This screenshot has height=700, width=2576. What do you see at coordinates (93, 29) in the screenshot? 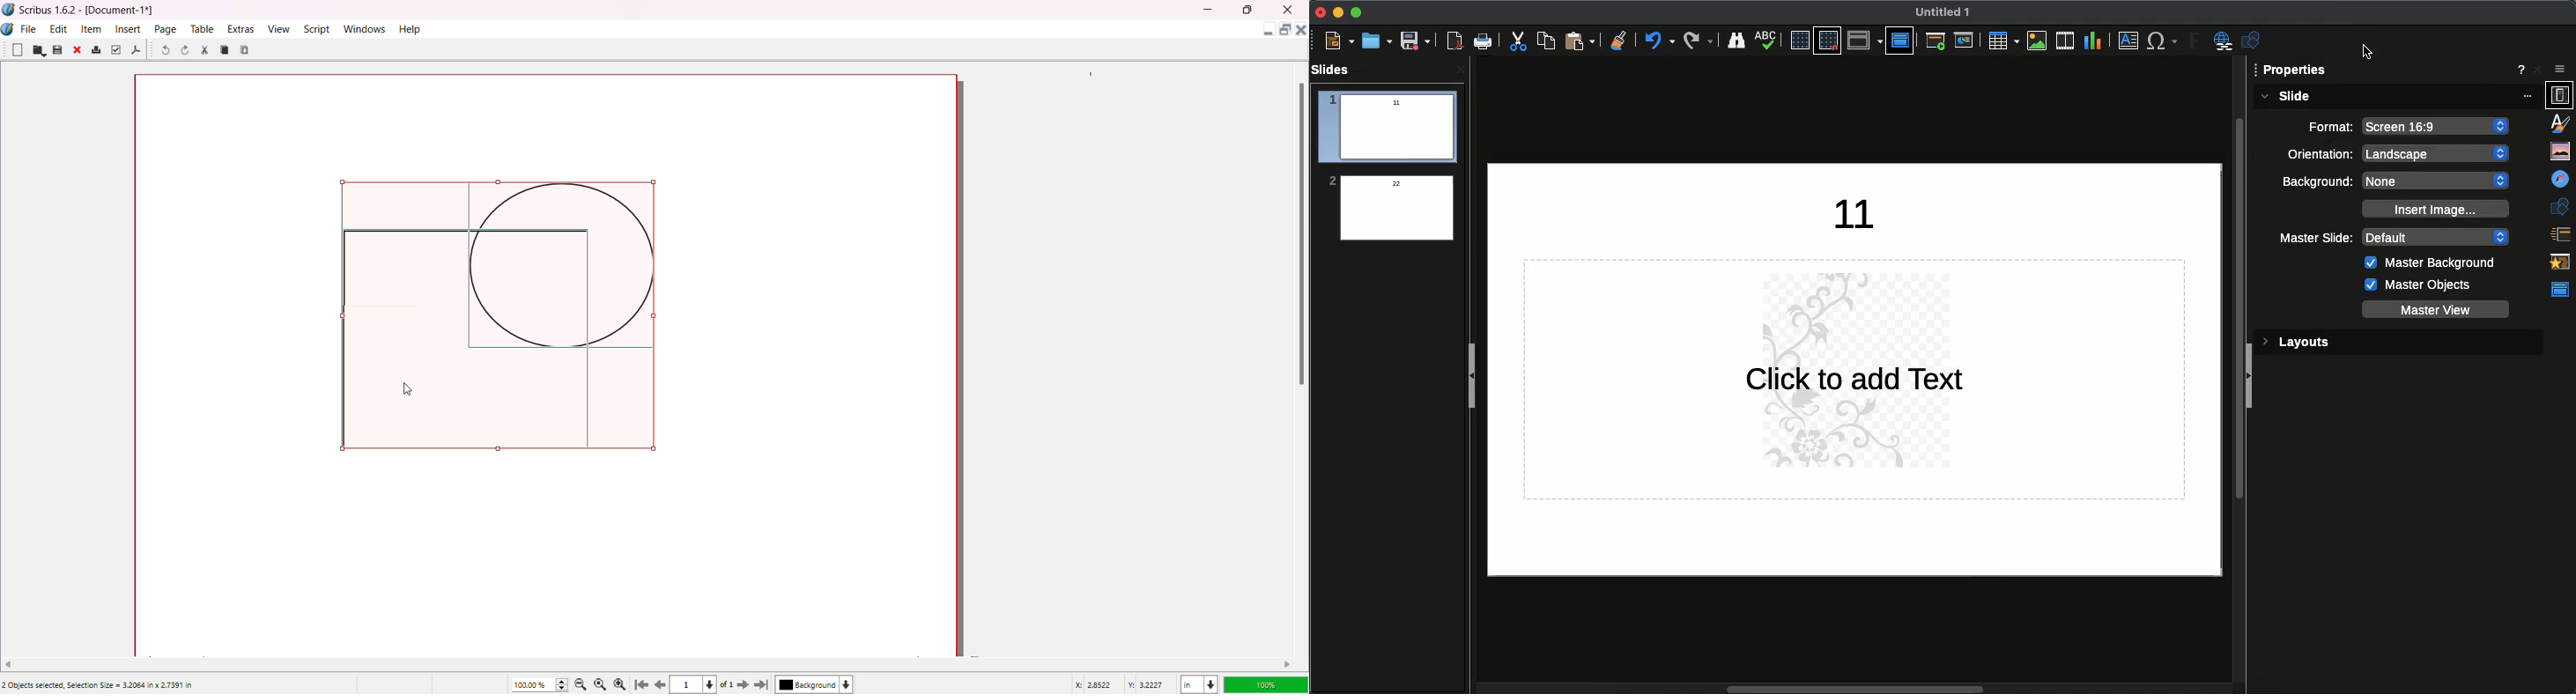
I see `Item` at bounding box center [93, 29].